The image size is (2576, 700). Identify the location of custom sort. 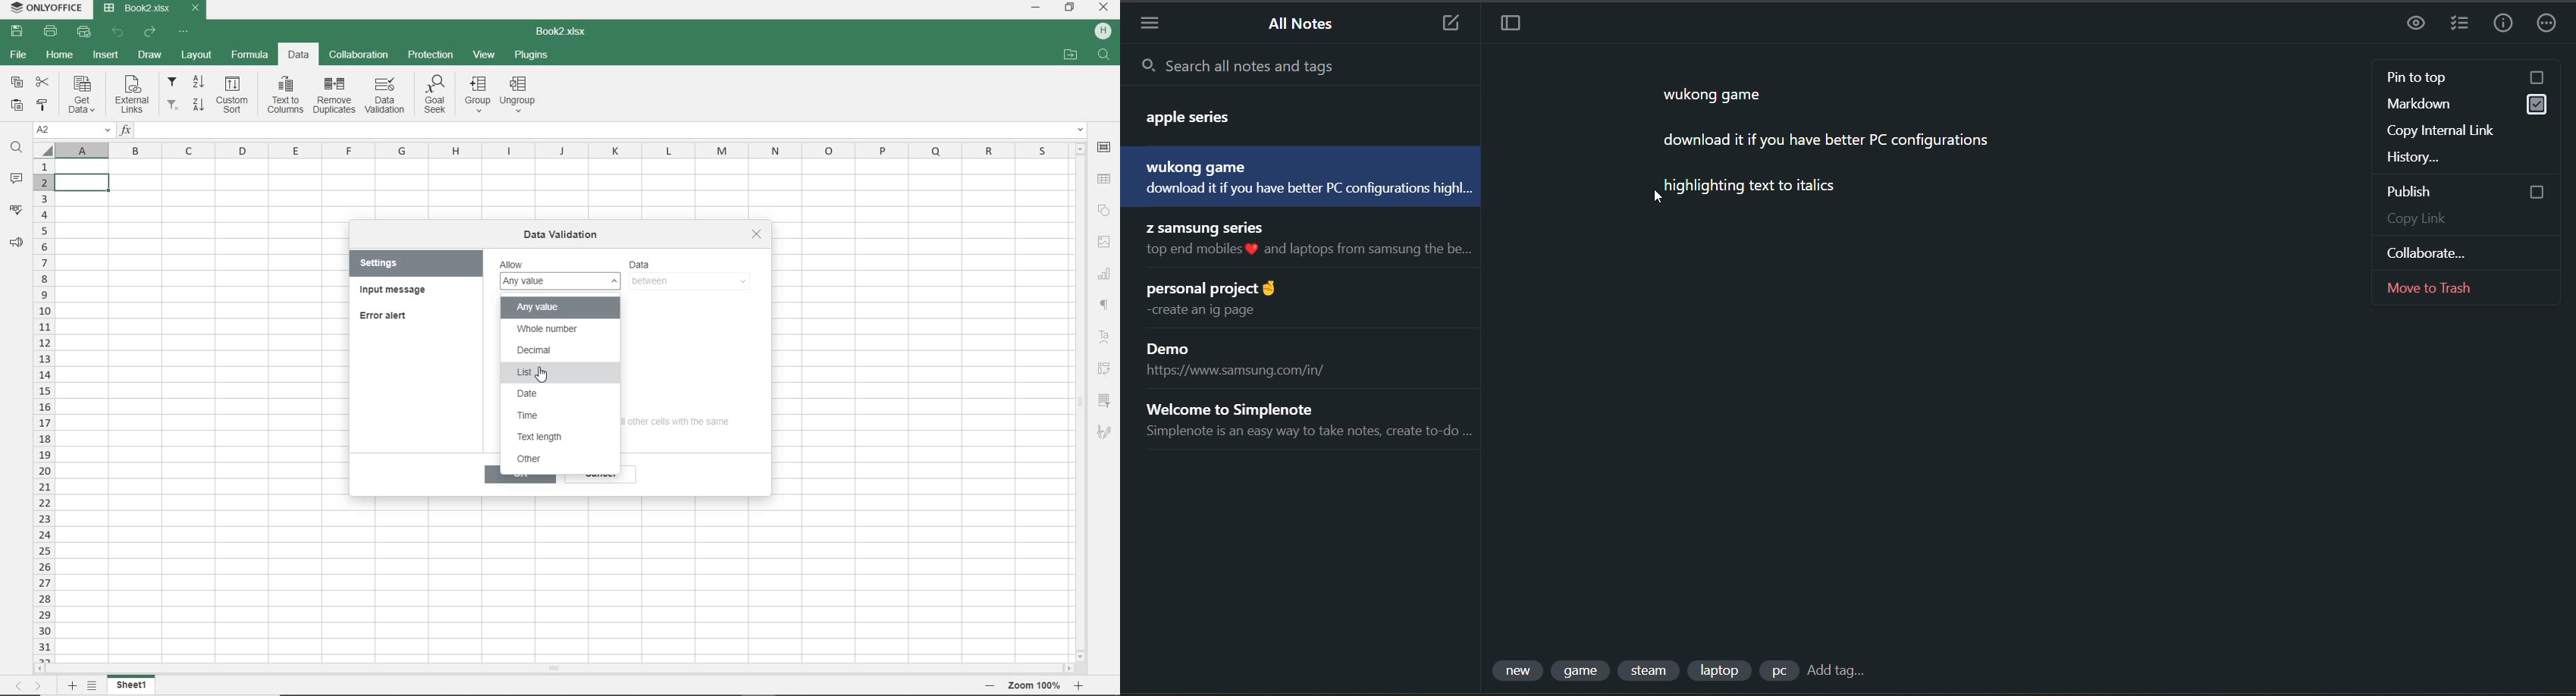
(234, 95).